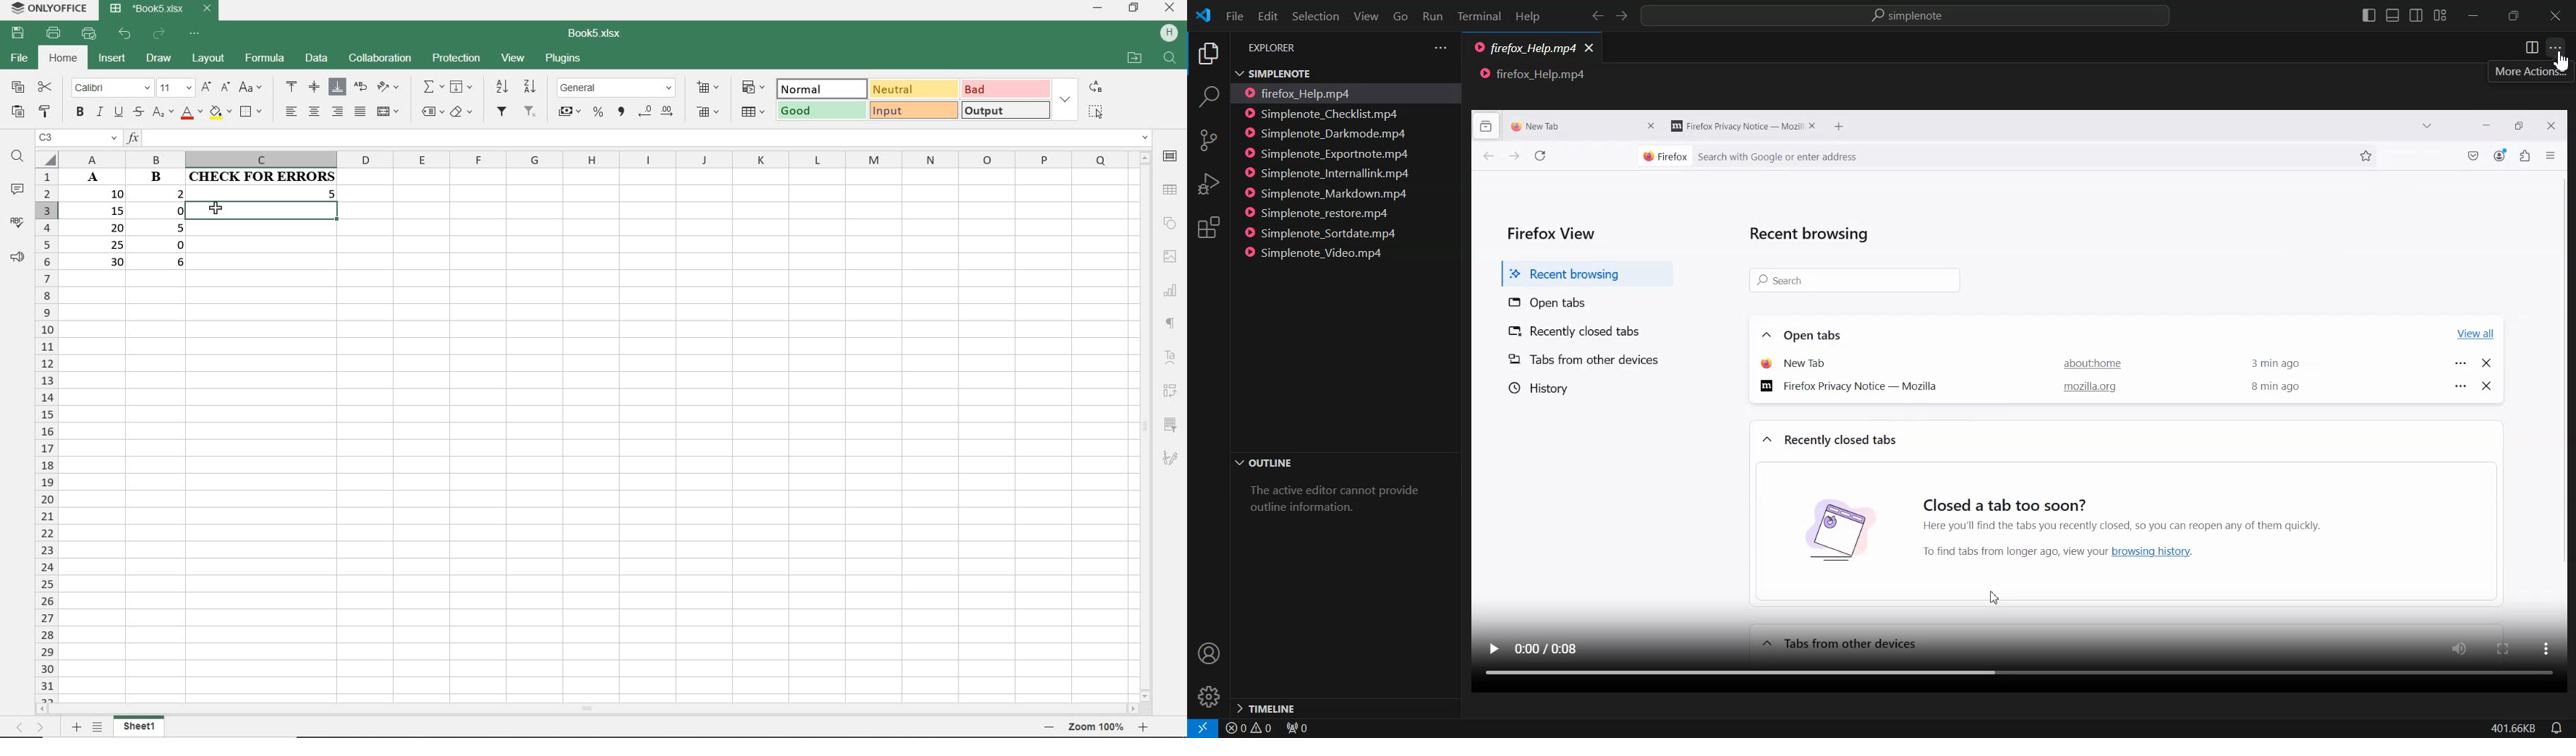 This screenshot has height=756, width=2576. What do you see at coordinates (463, 111) in the screenshot?
I see `CLEAR` at bounding box center [463, 111].